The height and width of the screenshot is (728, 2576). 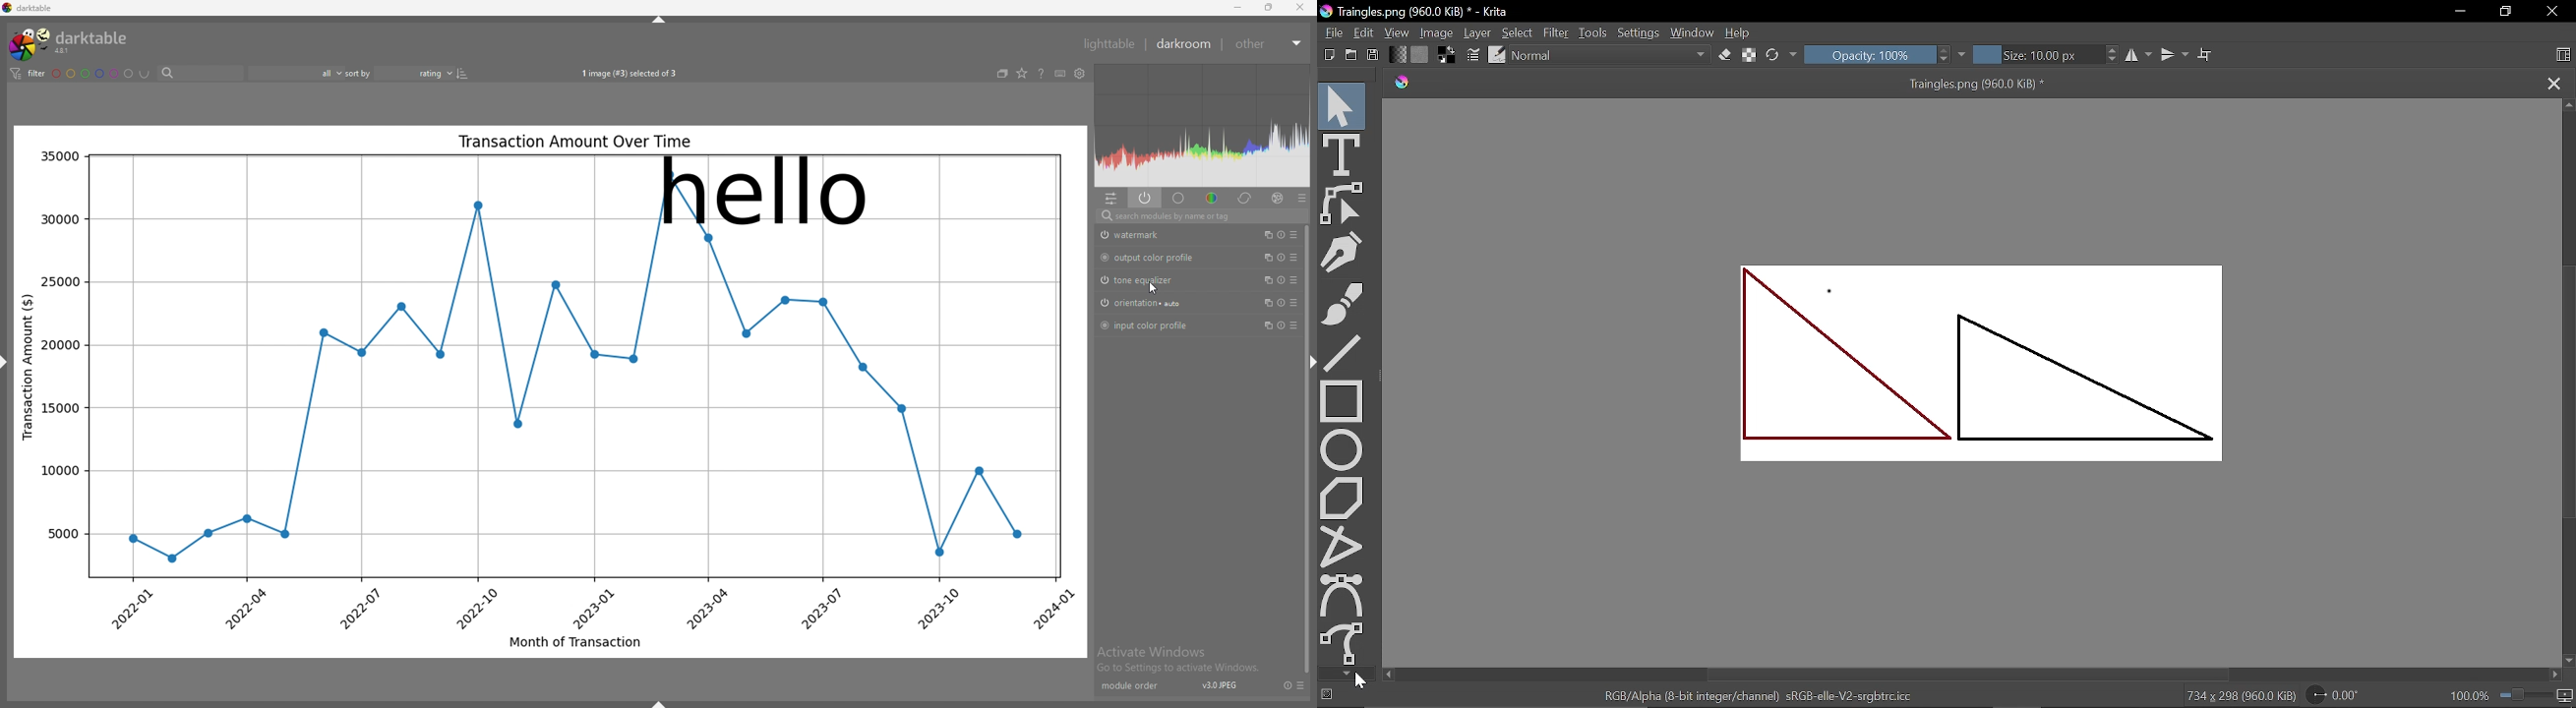 I want to click on multiple instance actions, reset and presets, so click(x=1280, y=234).